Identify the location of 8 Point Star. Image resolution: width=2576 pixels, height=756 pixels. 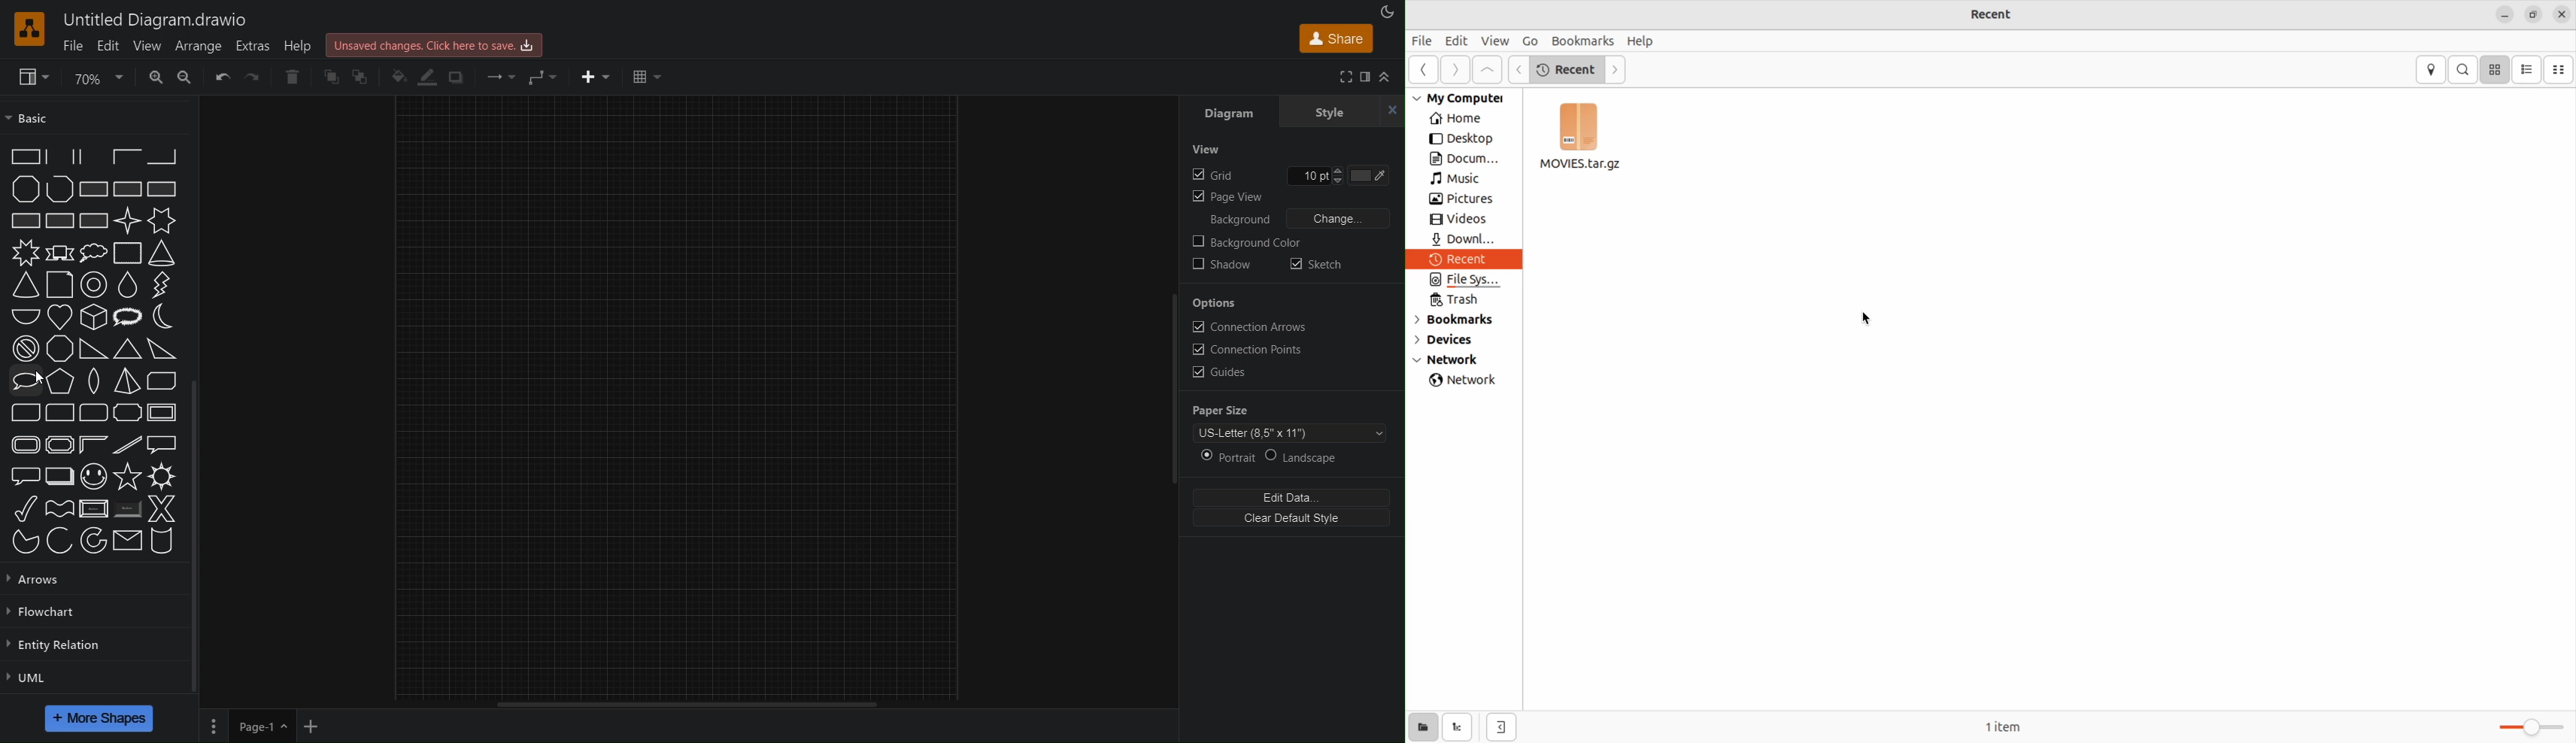
(25, 253).